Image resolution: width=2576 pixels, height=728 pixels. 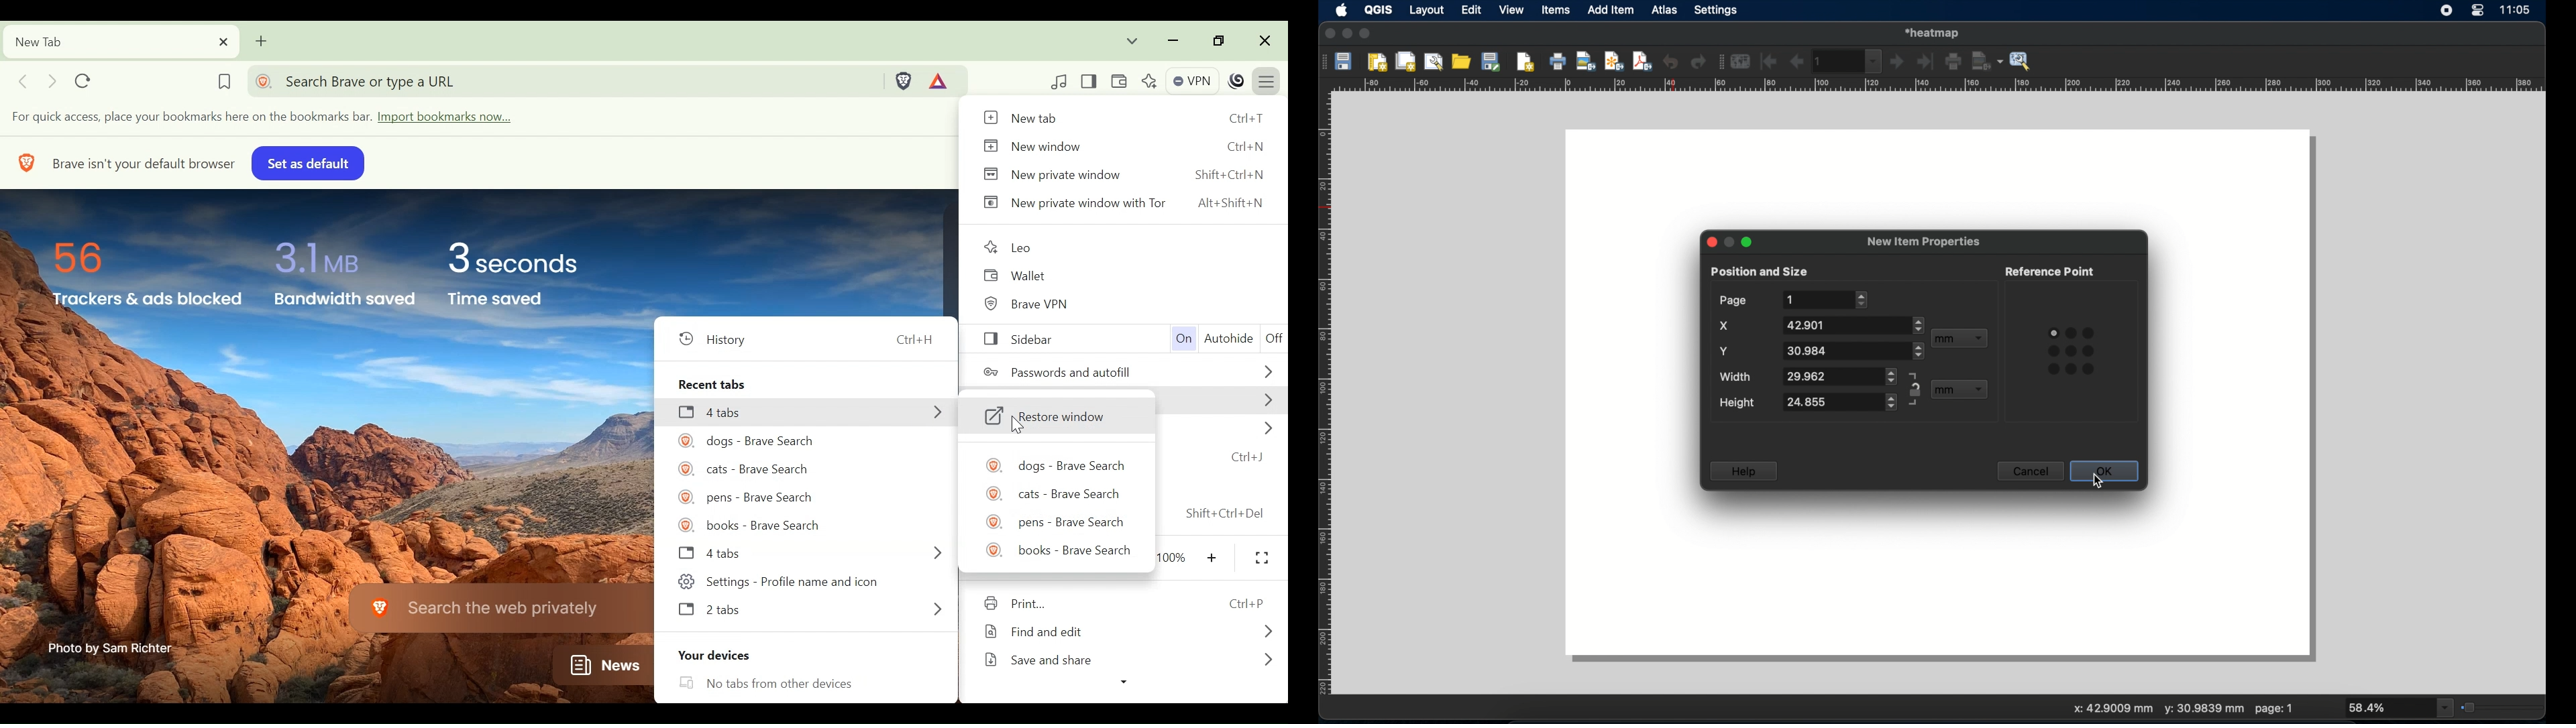 What do you see at coordinates (915, 341) in the screenshot?
I see `Ctrl+H` at bounding box center [915, 341].